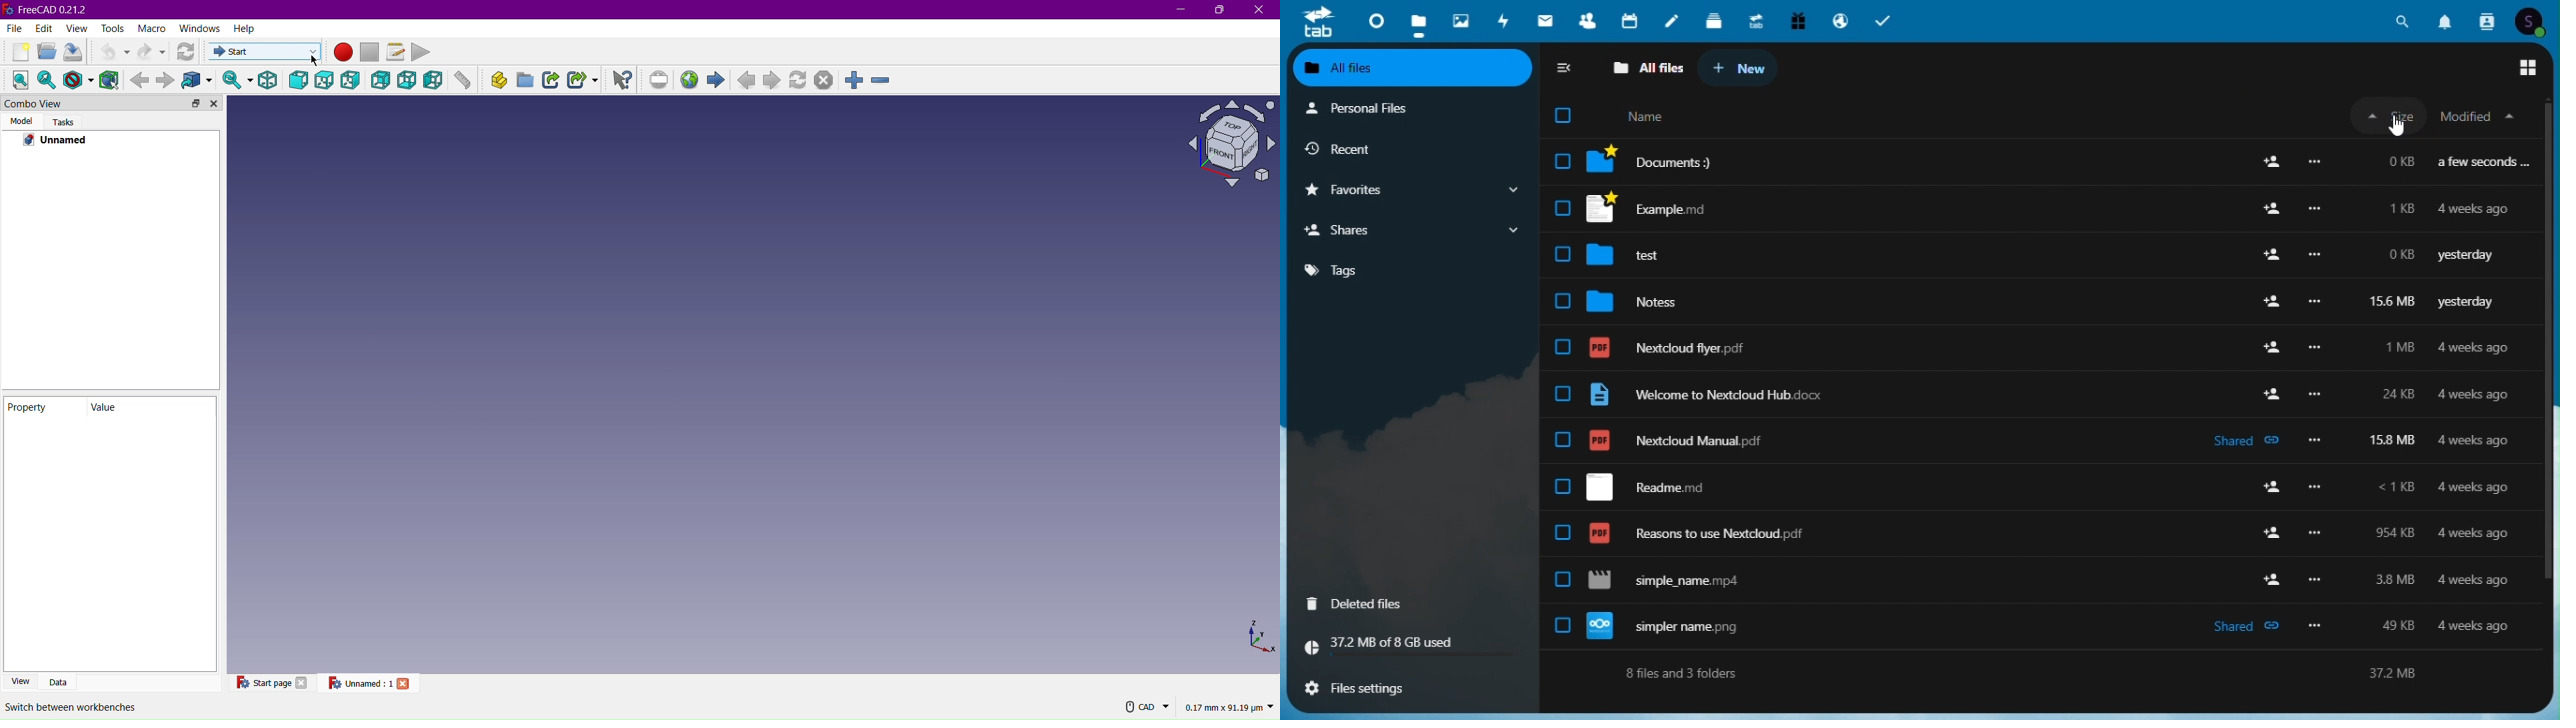  What do you see at coordinates (748, 81) in the screenshot?
I see `Back page` at bounding box center [748, 81].